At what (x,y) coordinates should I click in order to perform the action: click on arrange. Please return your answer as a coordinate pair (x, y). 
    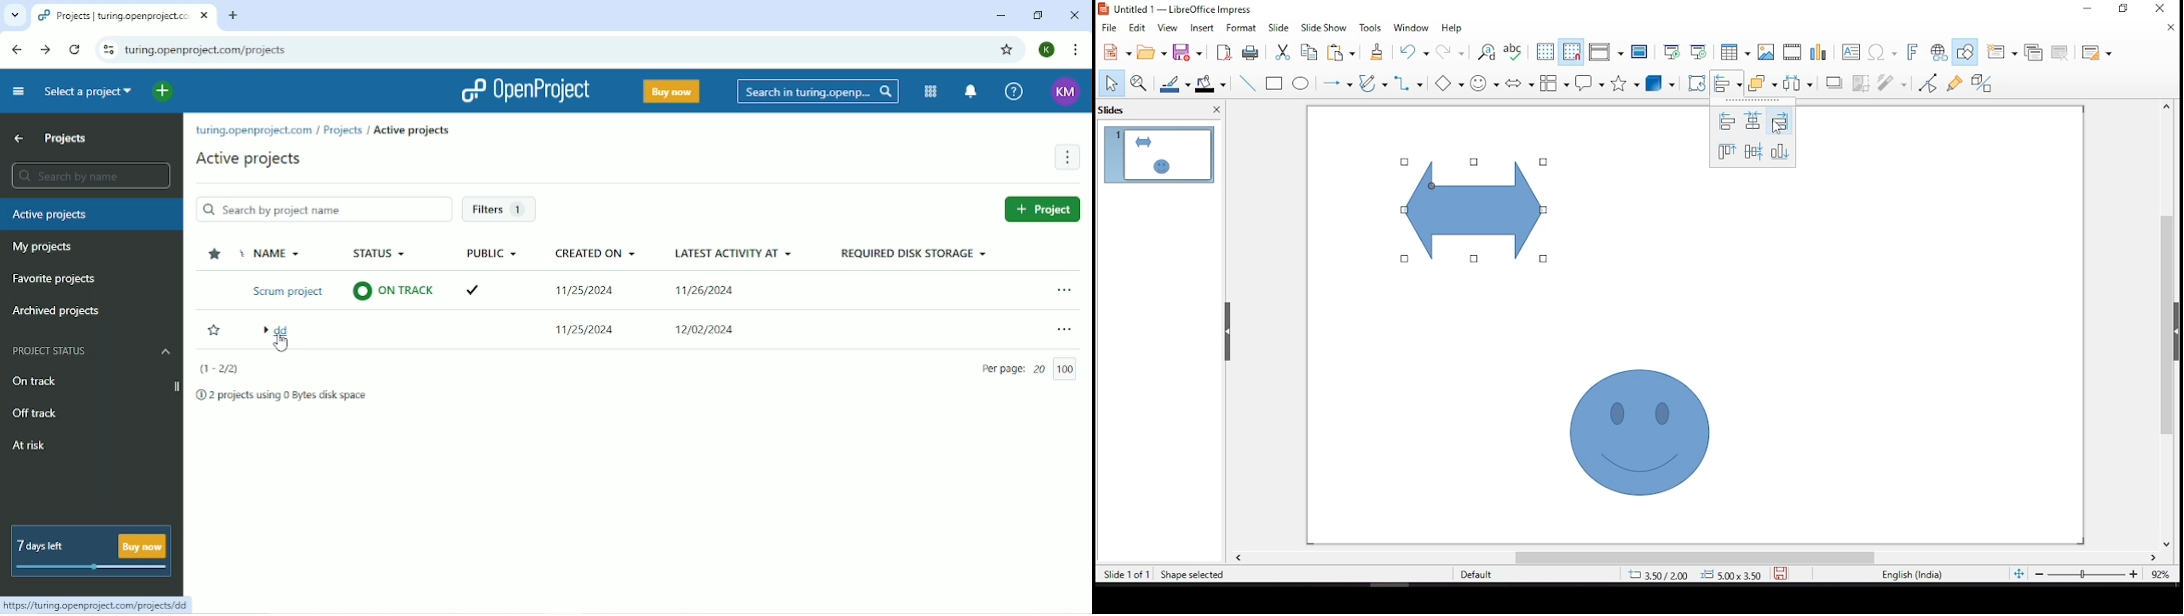
    Looking at the image, I should click on (1762, 83).